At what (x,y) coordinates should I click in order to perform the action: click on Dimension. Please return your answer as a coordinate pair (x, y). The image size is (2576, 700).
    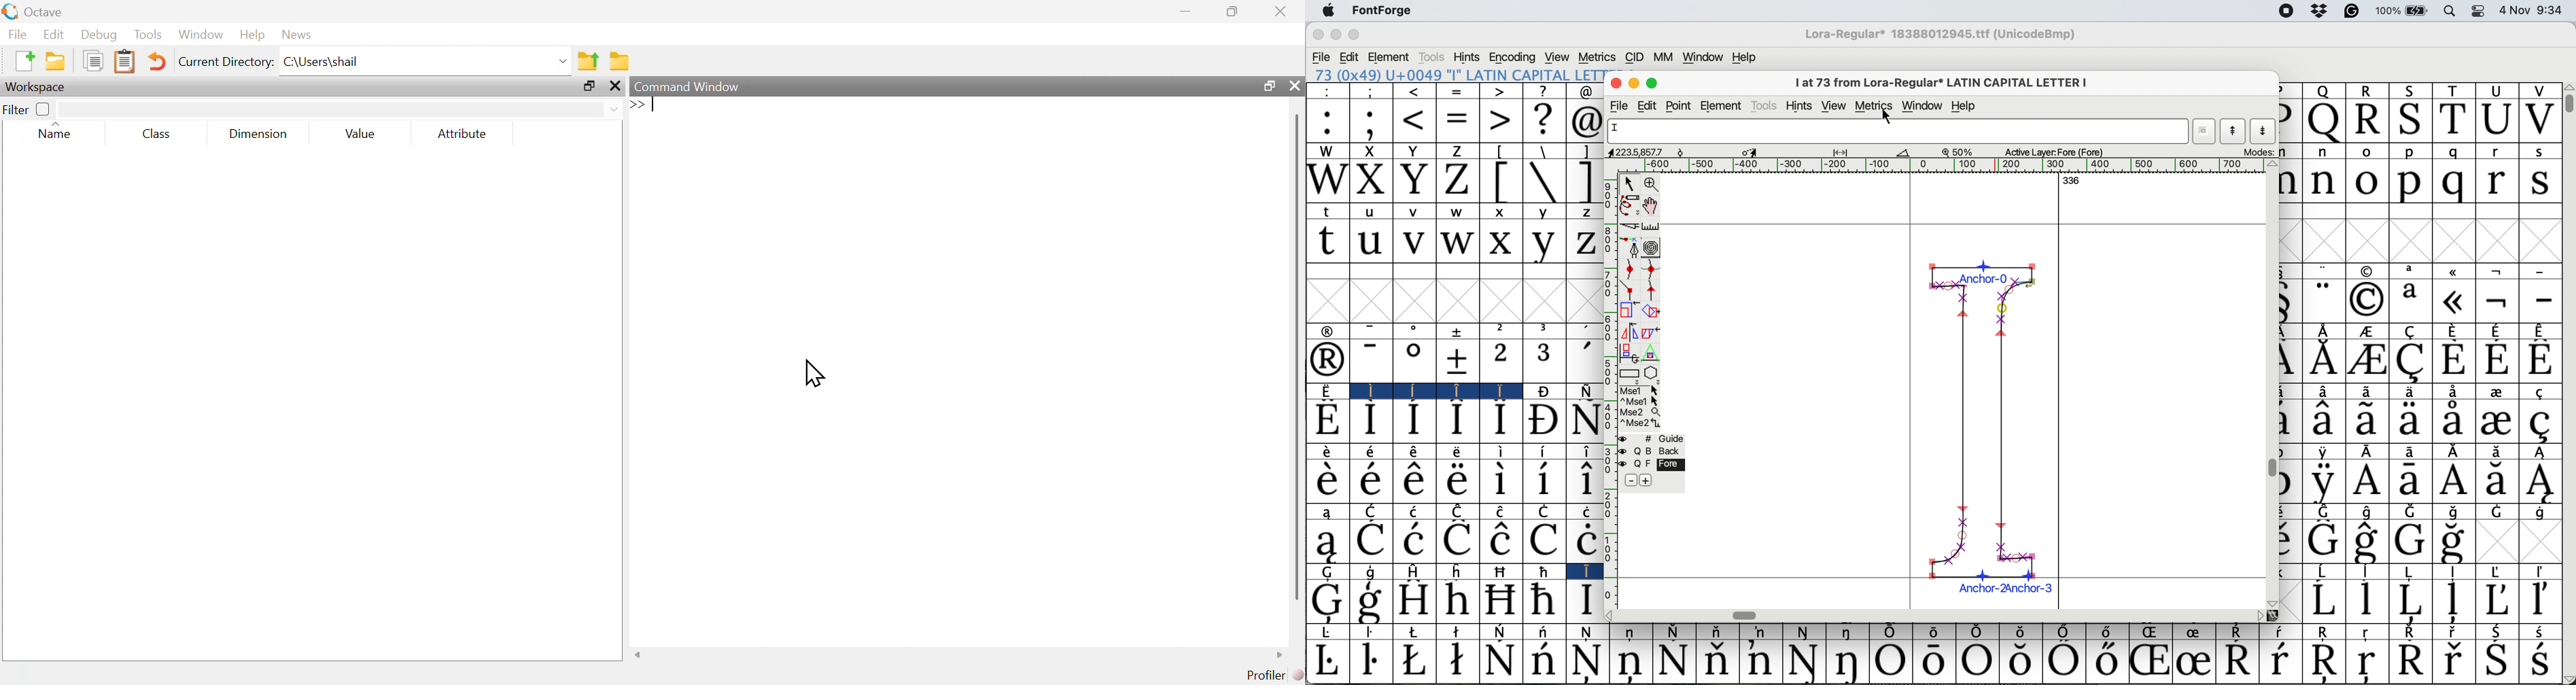
    Looking at the image, I should click on (254, 134).